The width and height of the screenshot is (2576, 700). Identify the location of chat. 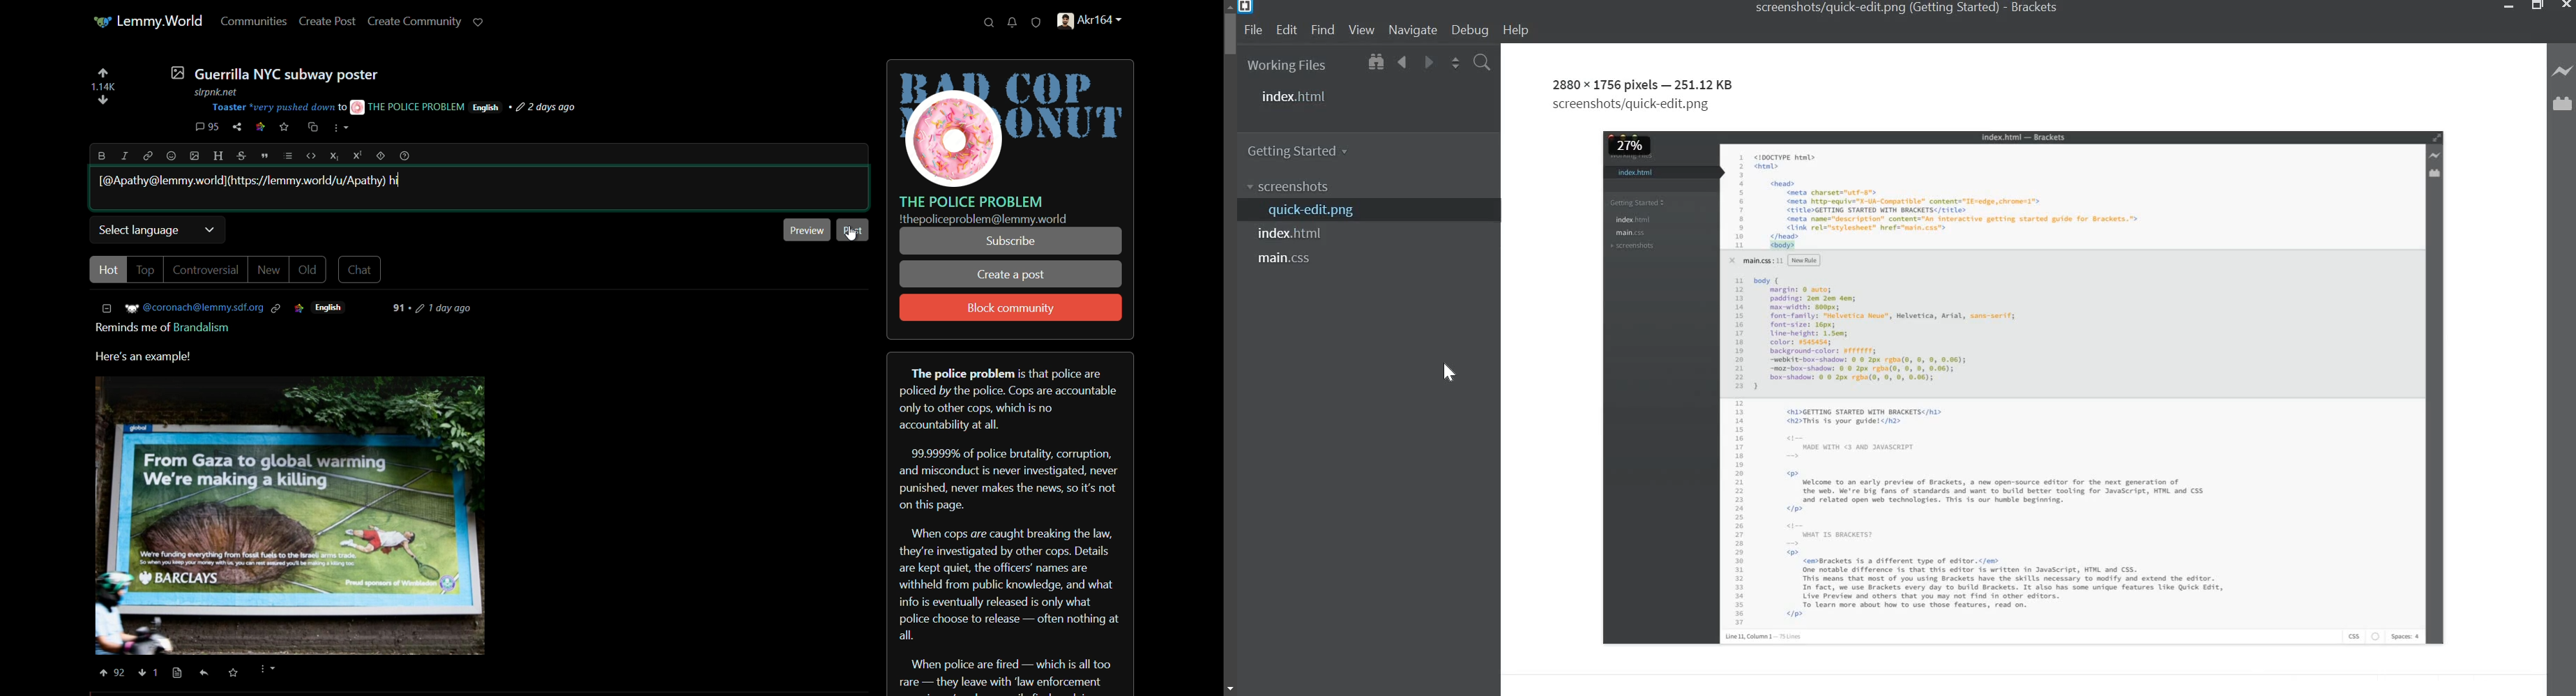
(362, 269).